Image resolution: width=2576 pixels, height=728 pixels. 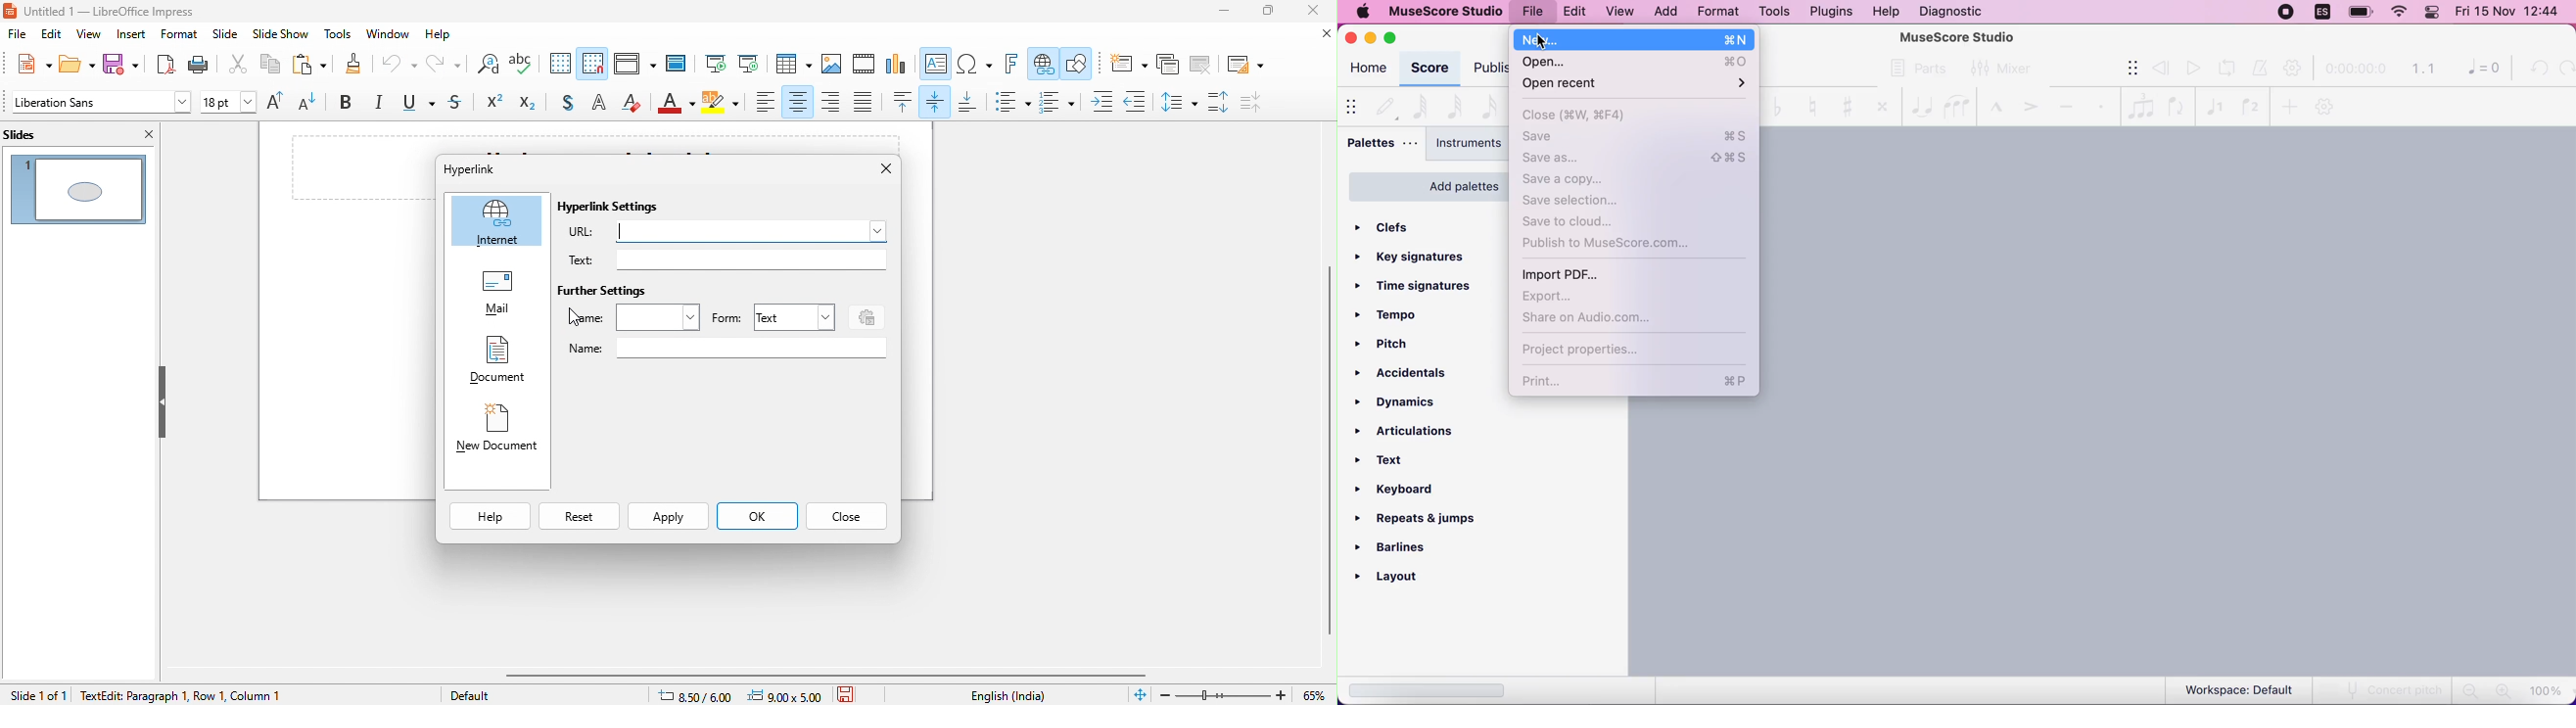 What do you see at coordinates (1665, 12) in the screenshot?
I see `add` at bounding box center [1665, 12].